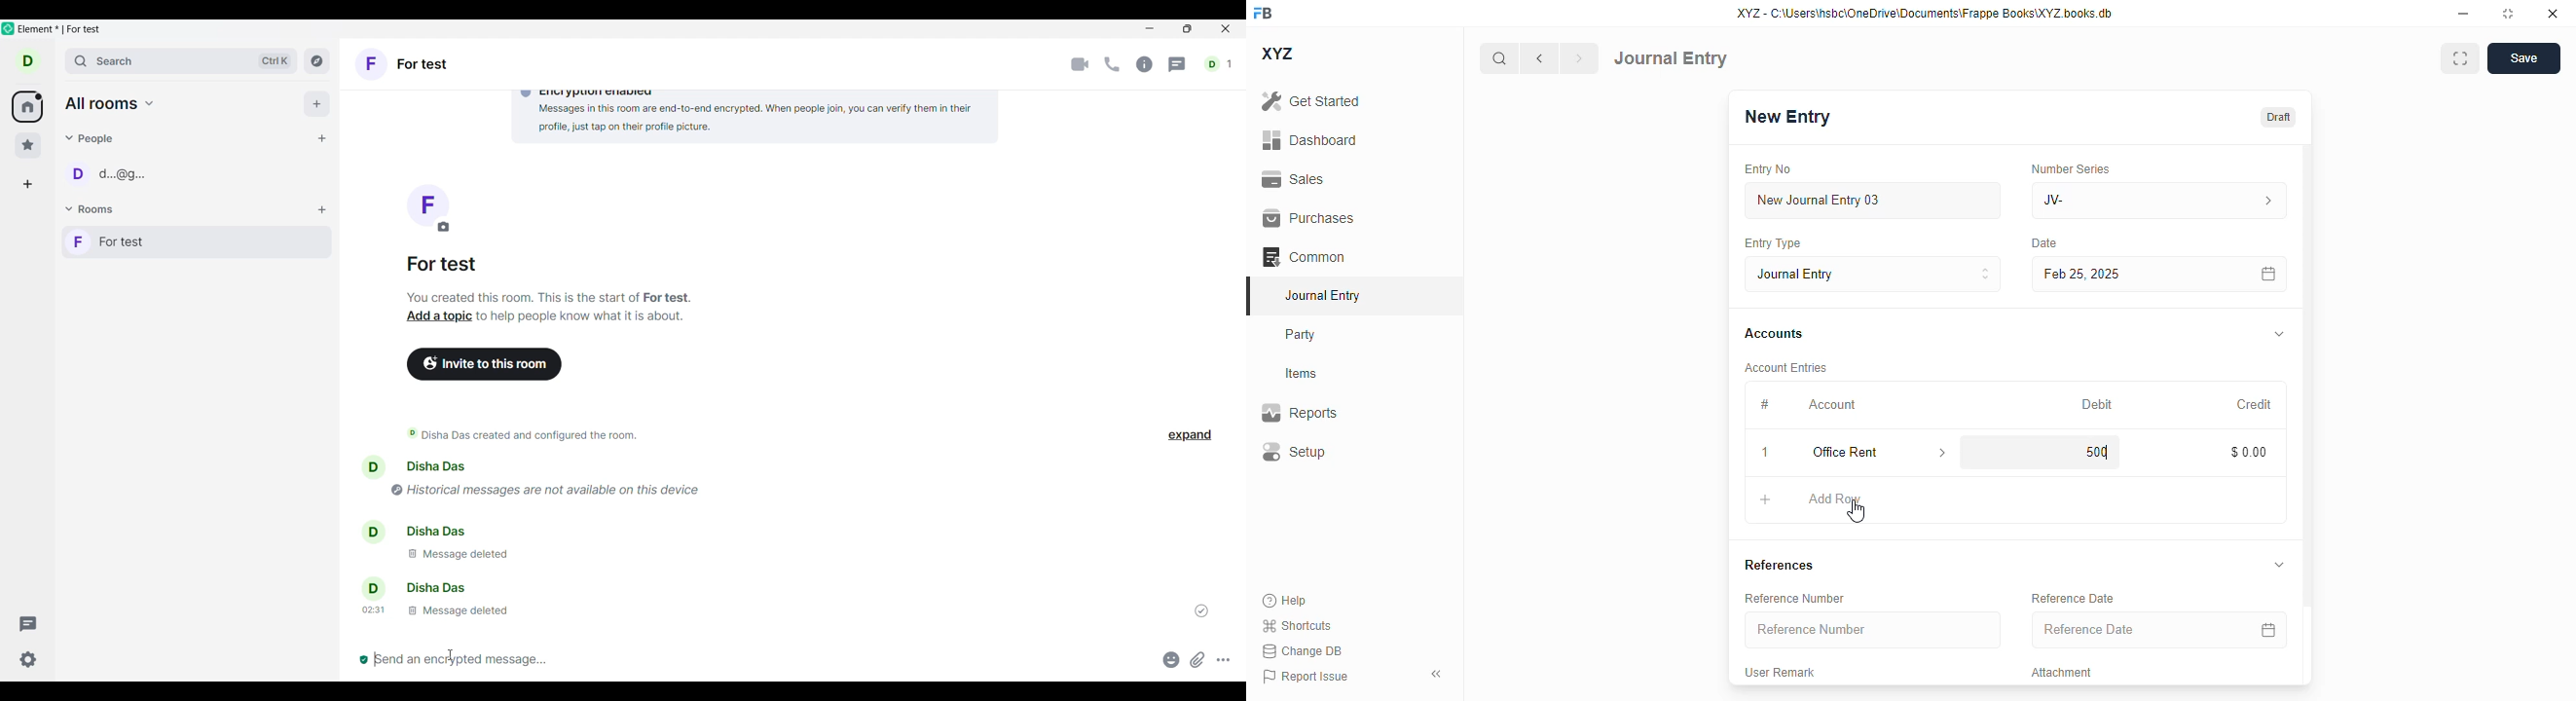 The height and width of the screenshot is (728, 2576). What do you see at coordinates (375, 659) in the screenshot?
I see `typing cursor` at bounding box center [375, 659].